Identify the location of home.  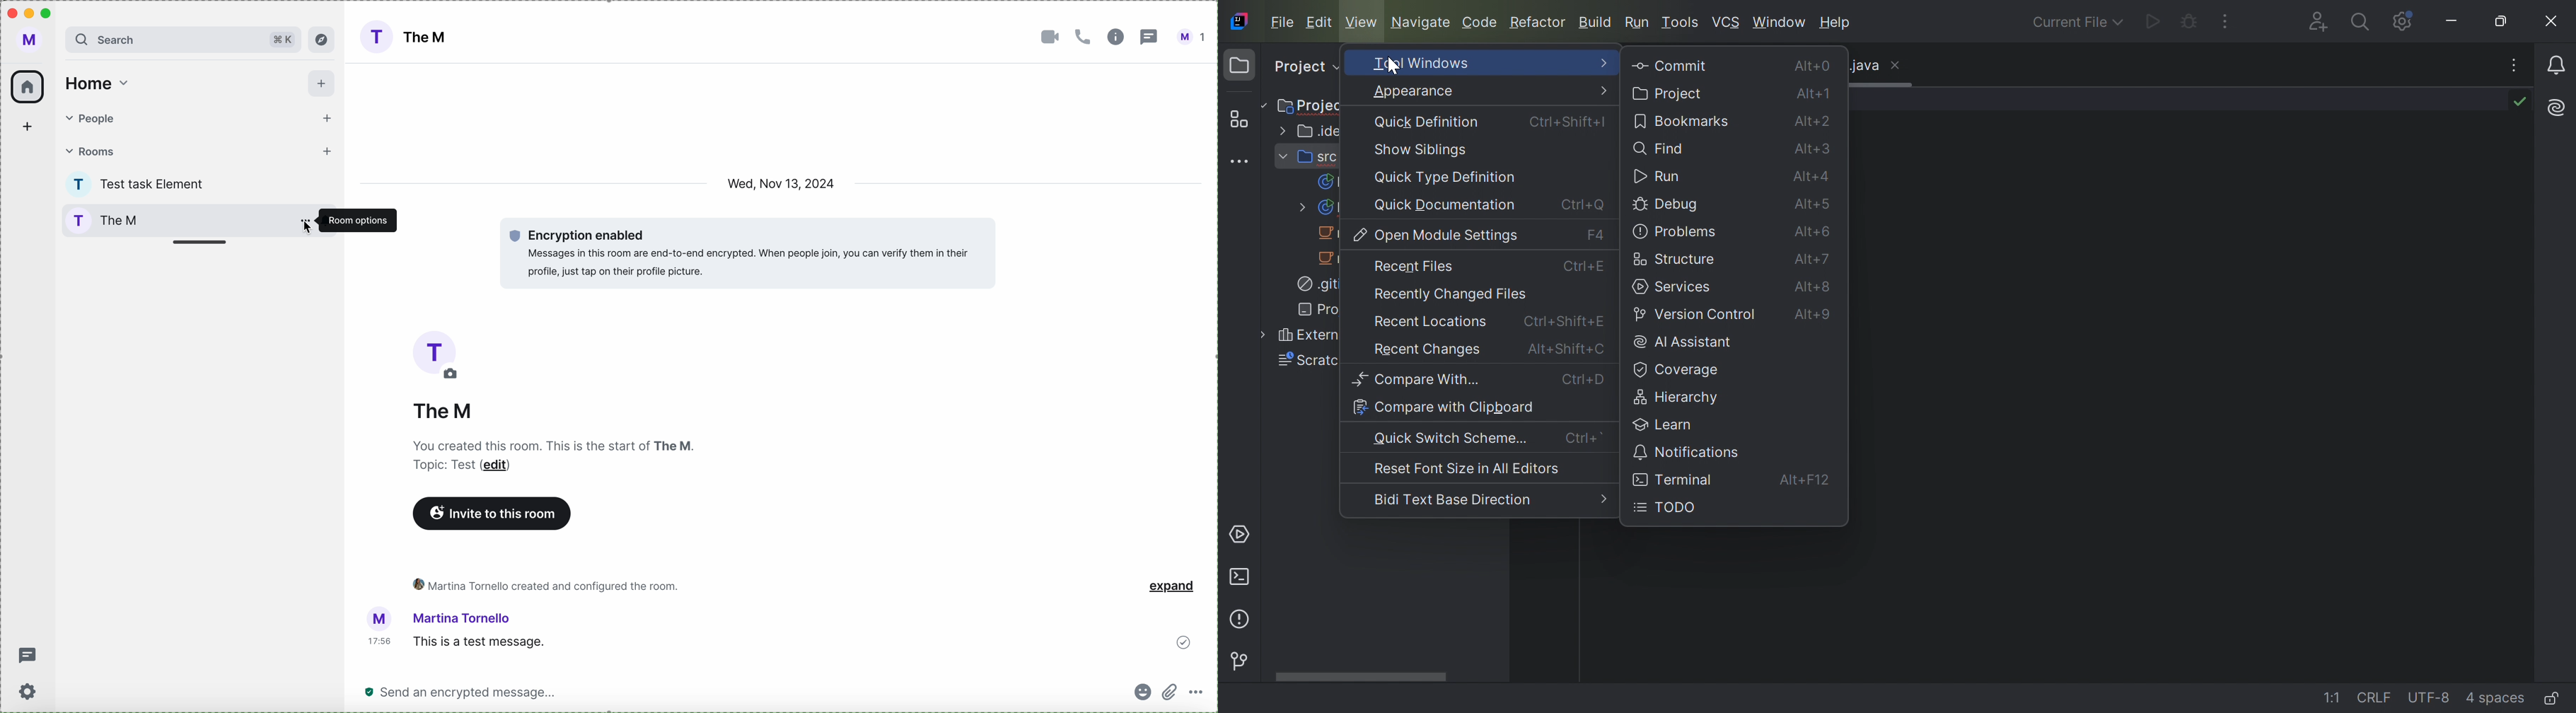
(97, 85).